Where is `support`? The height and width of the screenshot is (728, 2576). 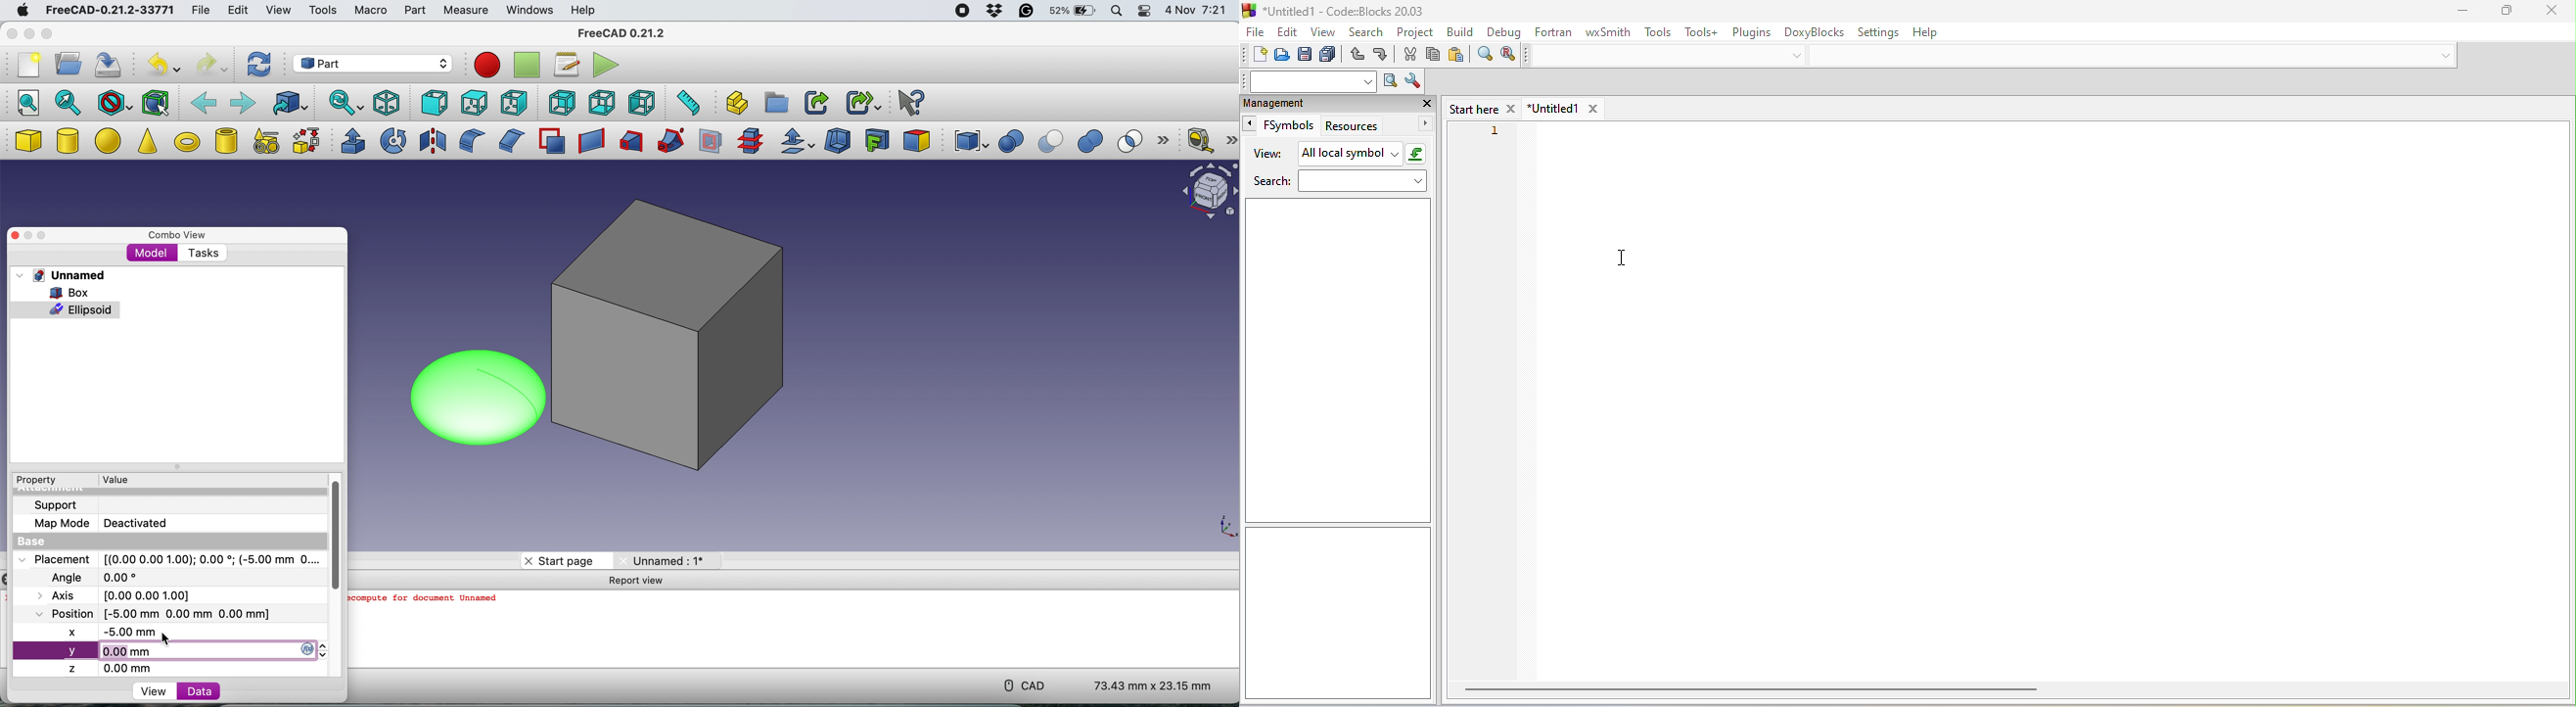 support is located at coordinates (53, 505).